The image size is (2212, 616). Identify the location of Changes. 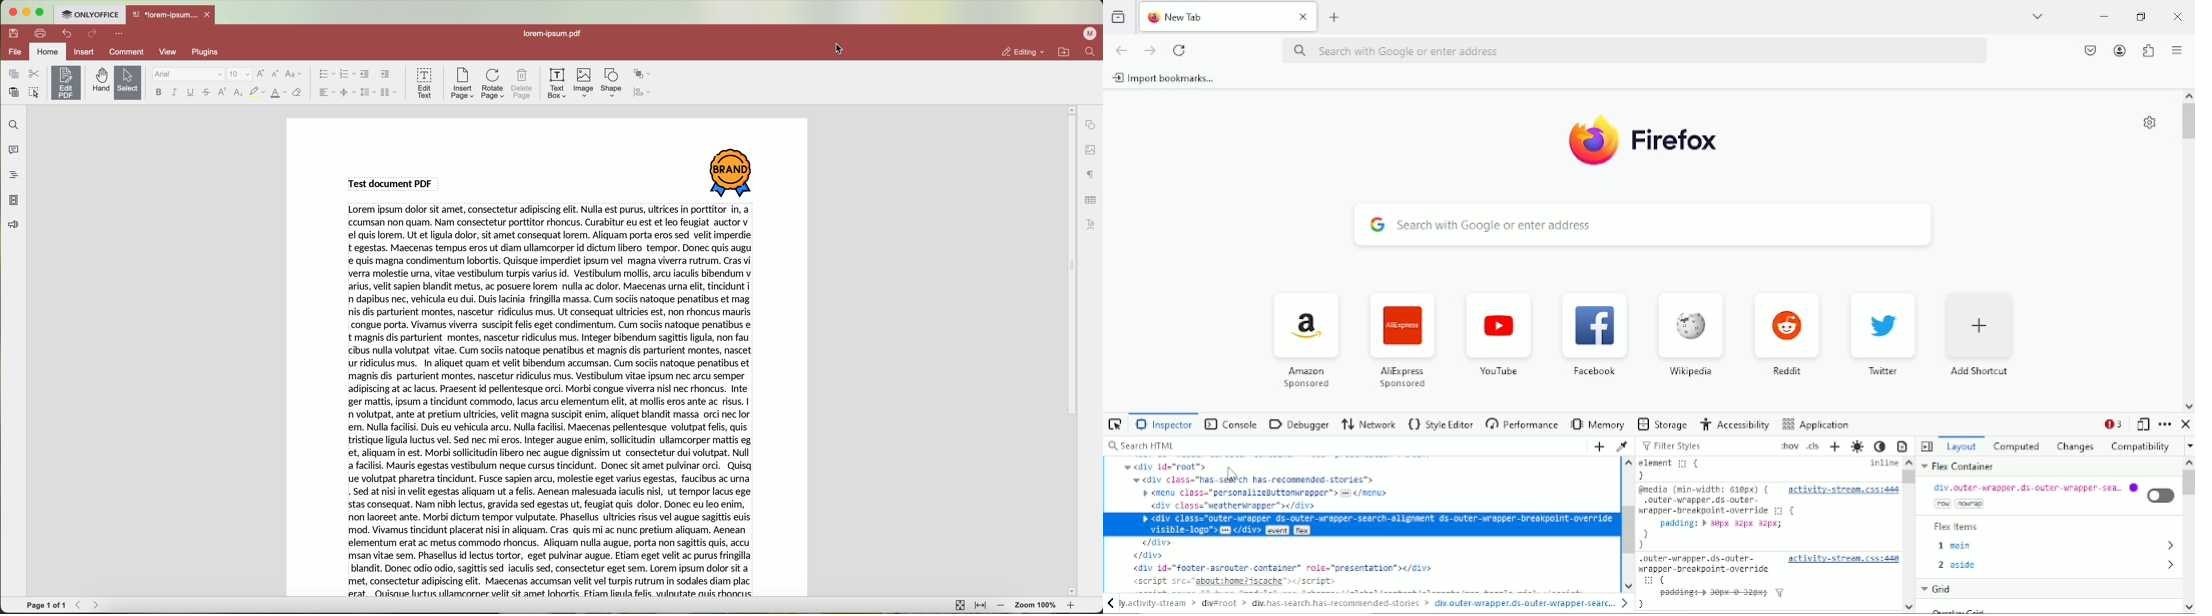
(2075, 448).